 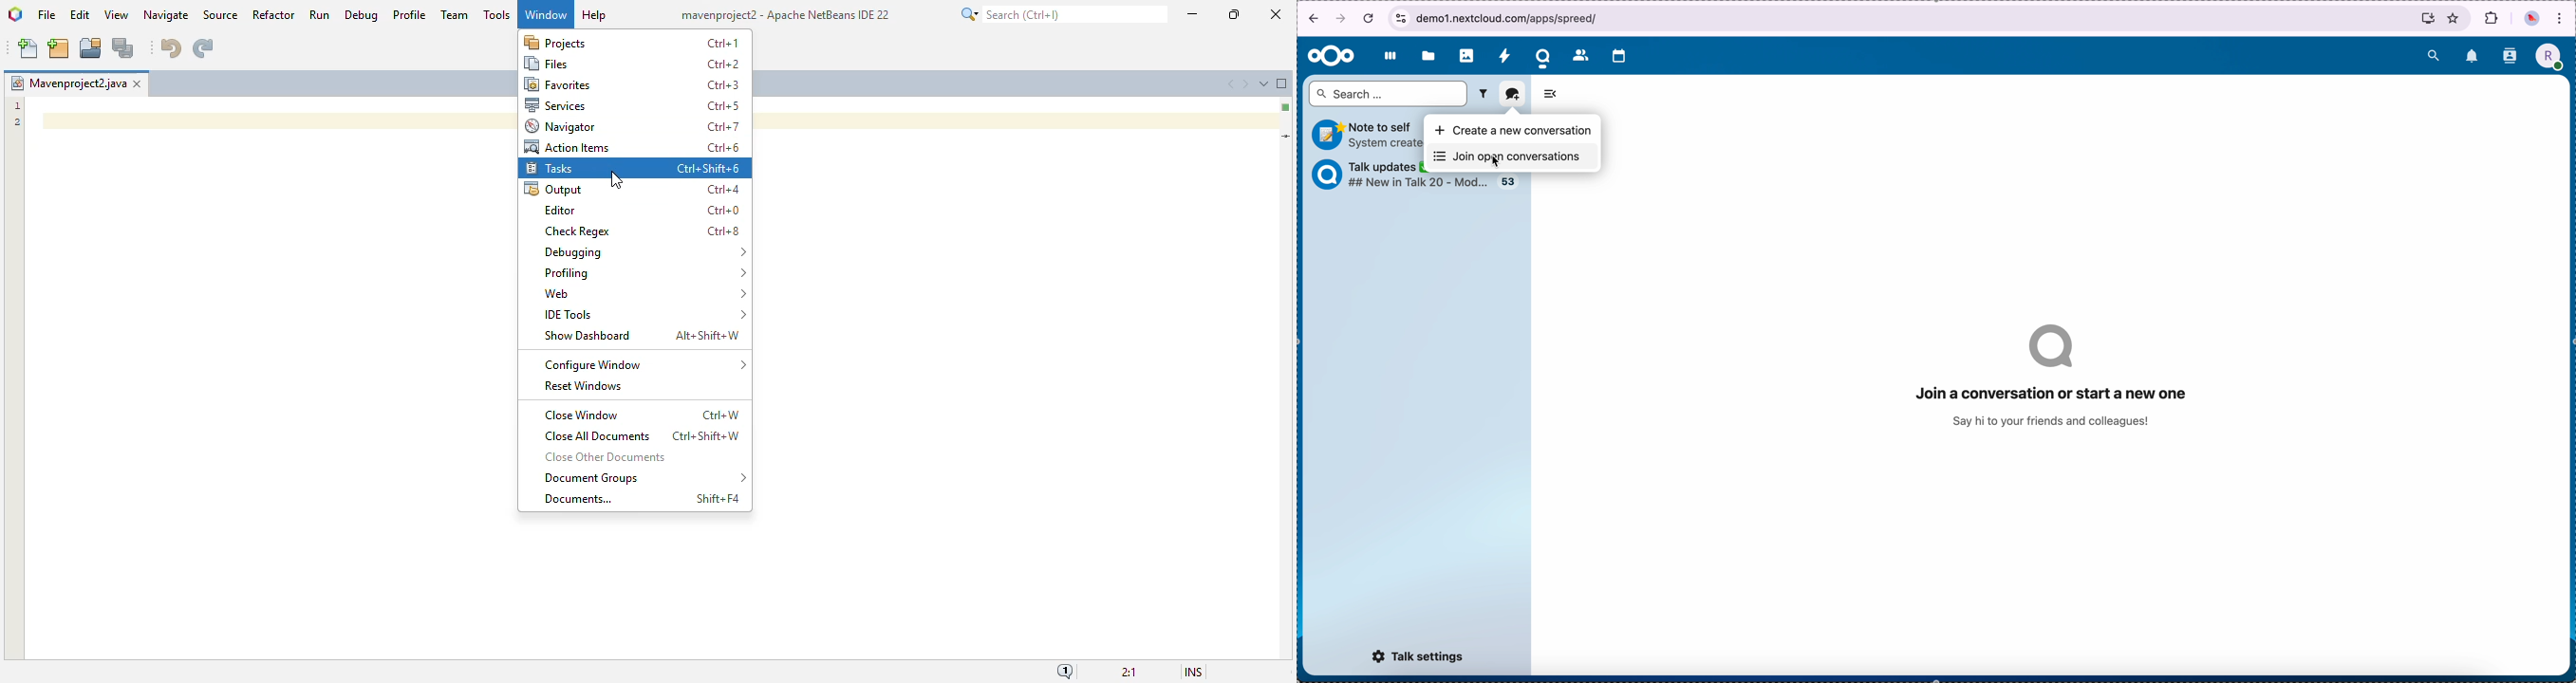 What do you see at coordinates (2472, 57) in the screenshot?
I see `notifications` at bounding box center [2472, 57].